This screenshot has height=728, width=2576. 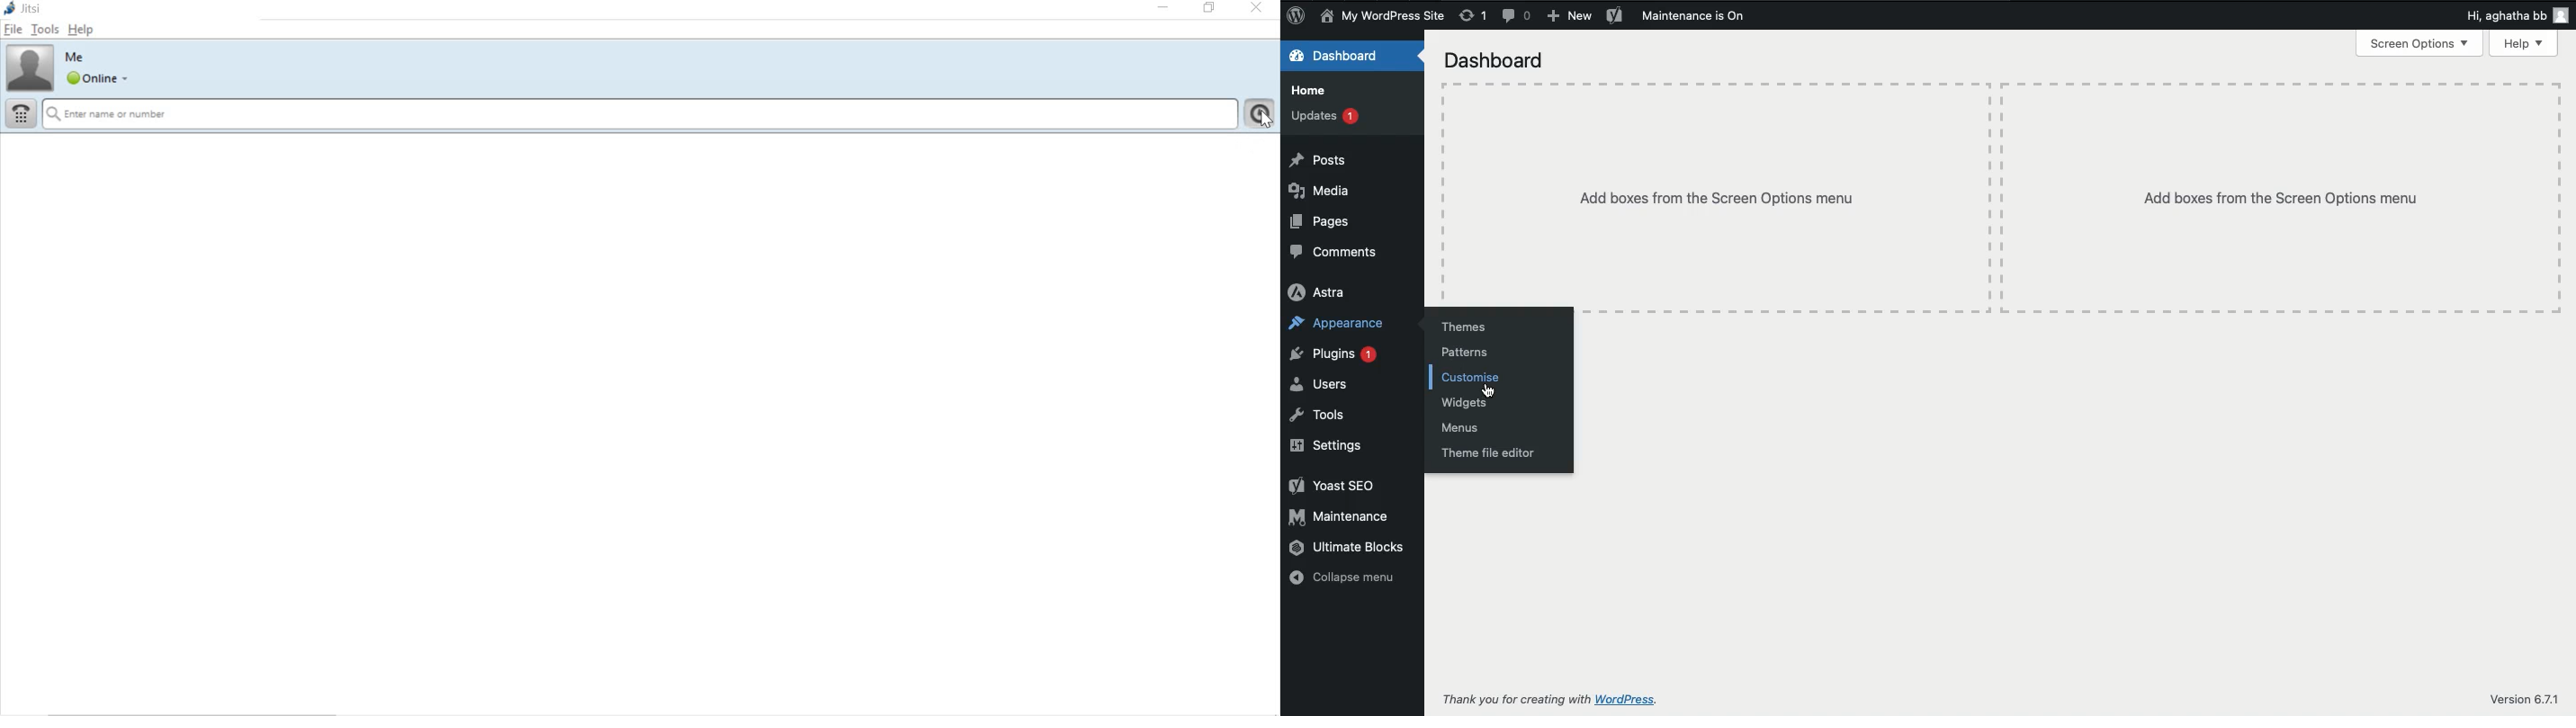 What do you see at coordinates (1338, 57) in the screenshot?
I see `Dashboard` at bounding box center [1338, 57].